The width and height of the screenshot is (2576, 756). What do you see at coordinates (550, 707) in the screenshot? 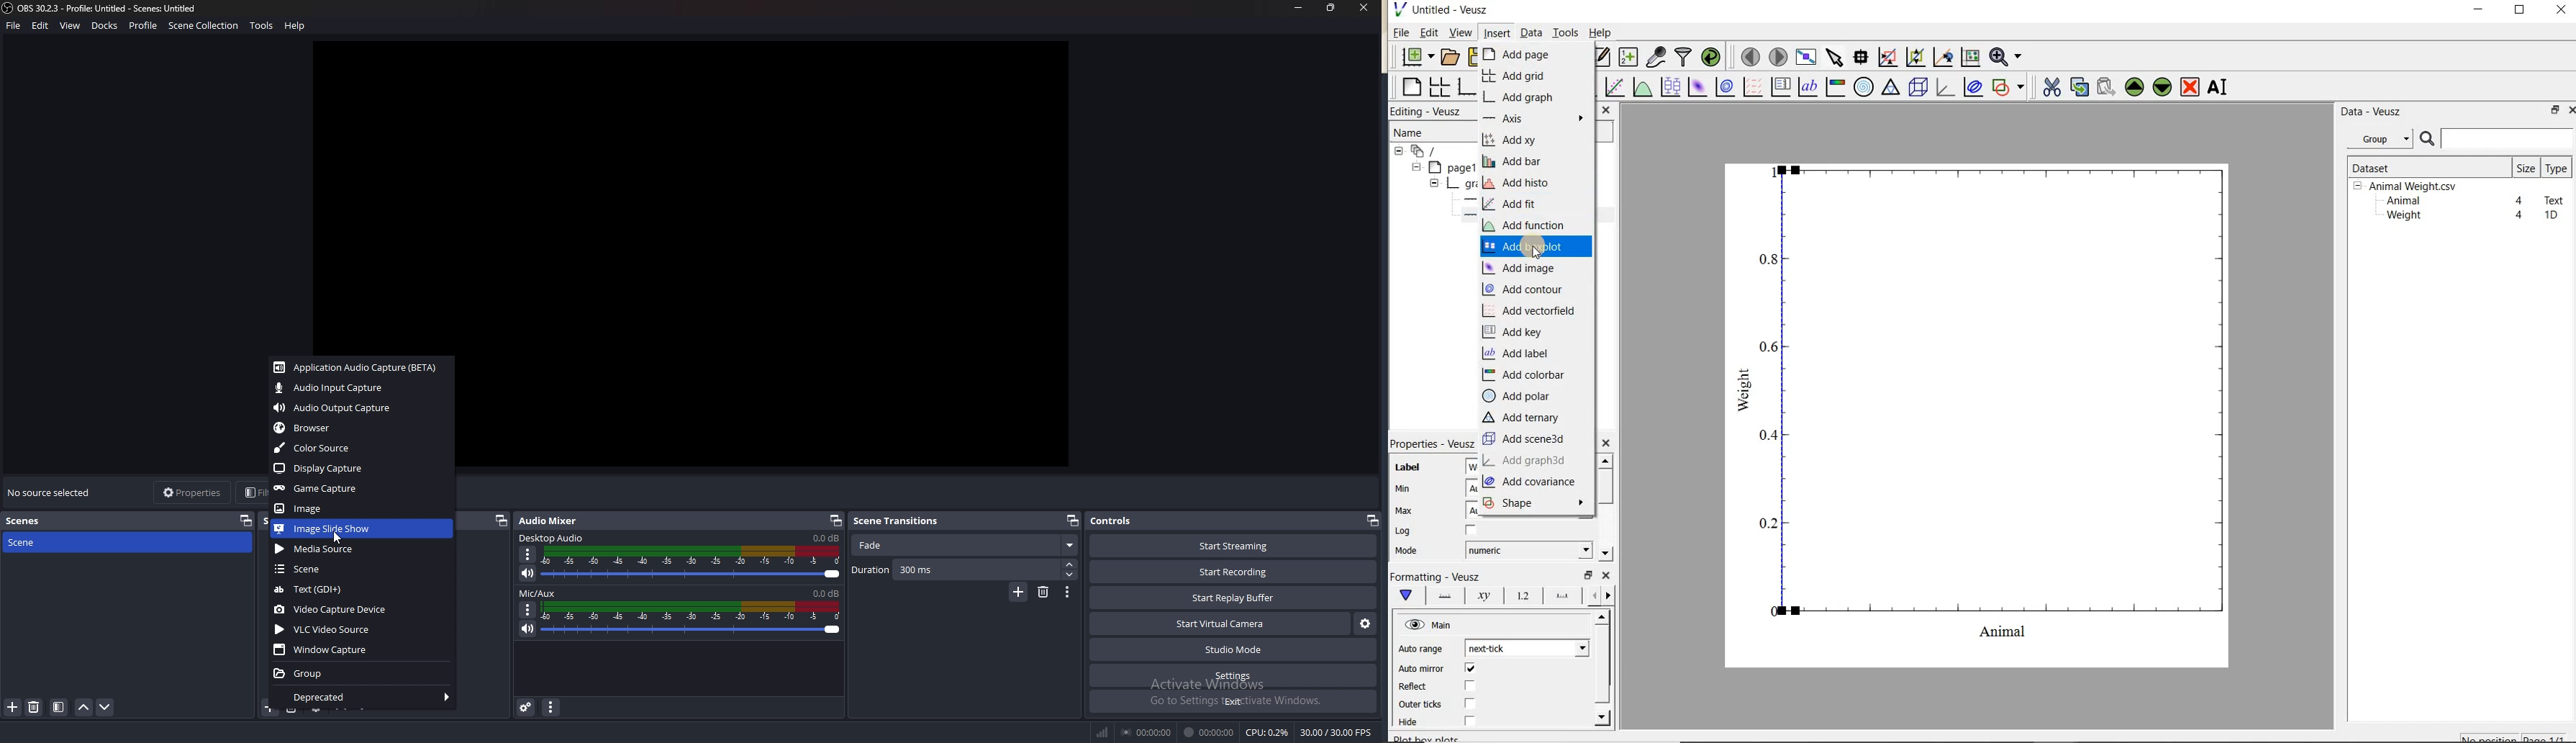
I see `audio mixer menu` at bounding box center [550, 707].